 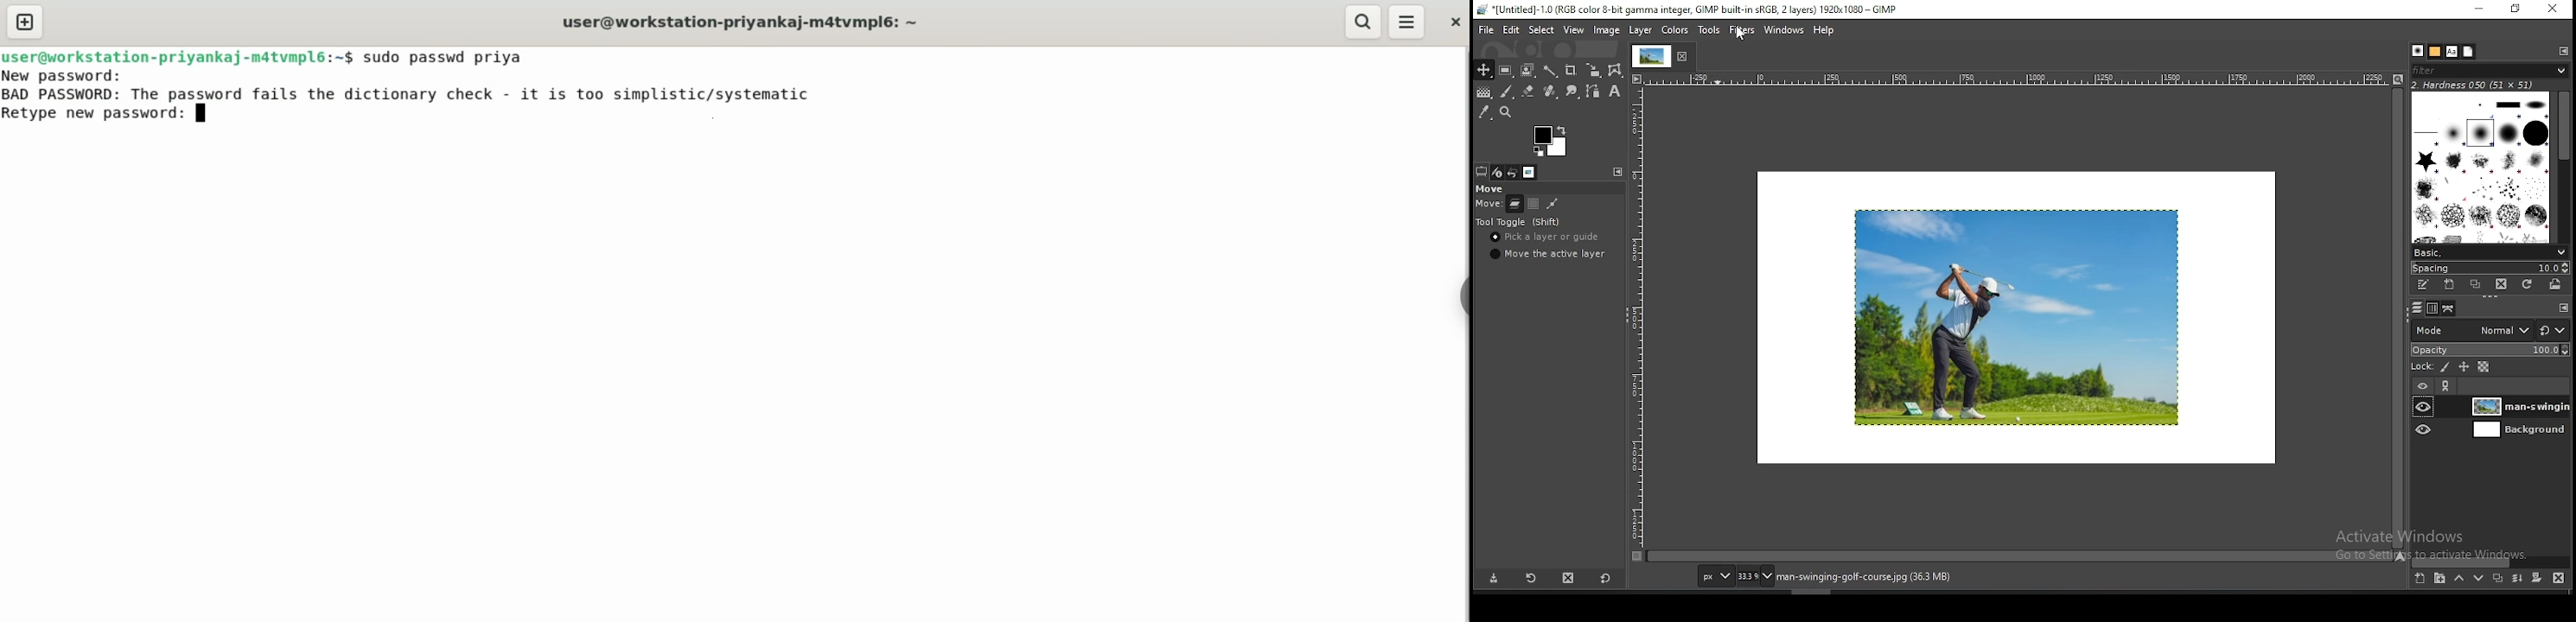 What do you see at coordinates (2423, 384) in the screenshot?
I see `layer on/off` at bounding box center [2423, 384].